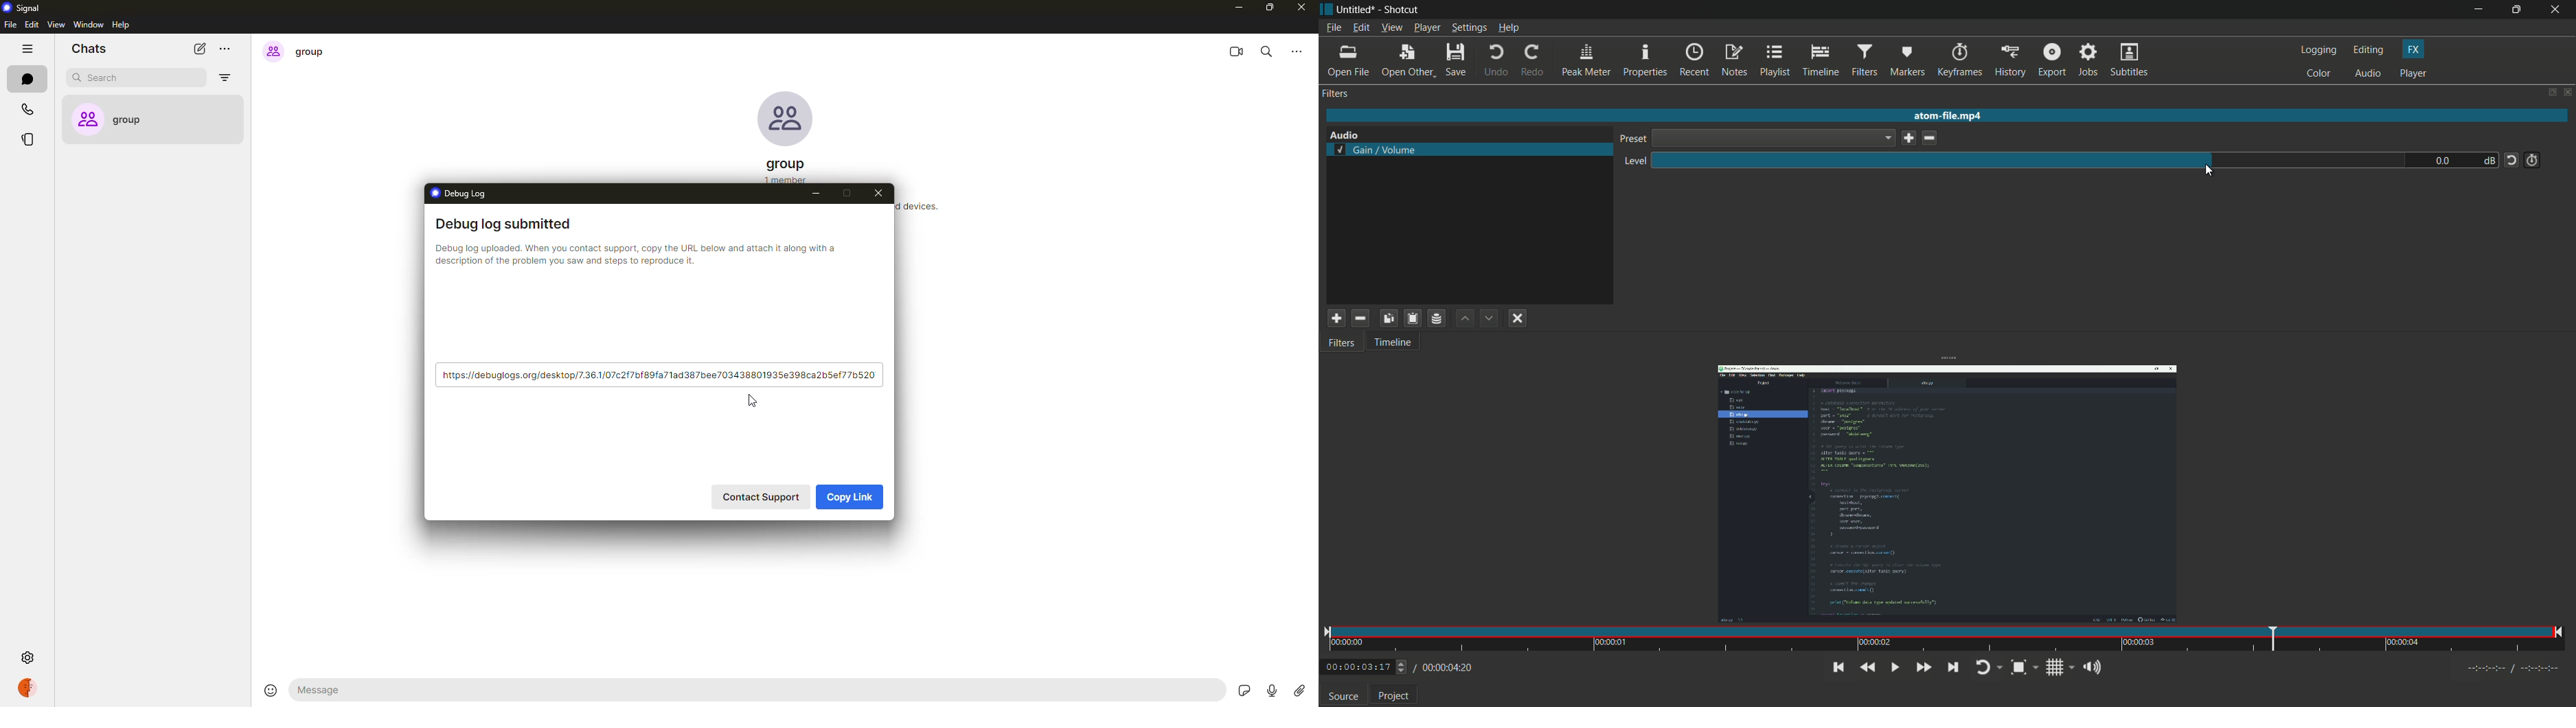 This screenshot has width=2576, height=728. What do you see at coordinates (1867, 668) in the screenshot?
I see `quickly play backward` at bounding box center [1867, 668].